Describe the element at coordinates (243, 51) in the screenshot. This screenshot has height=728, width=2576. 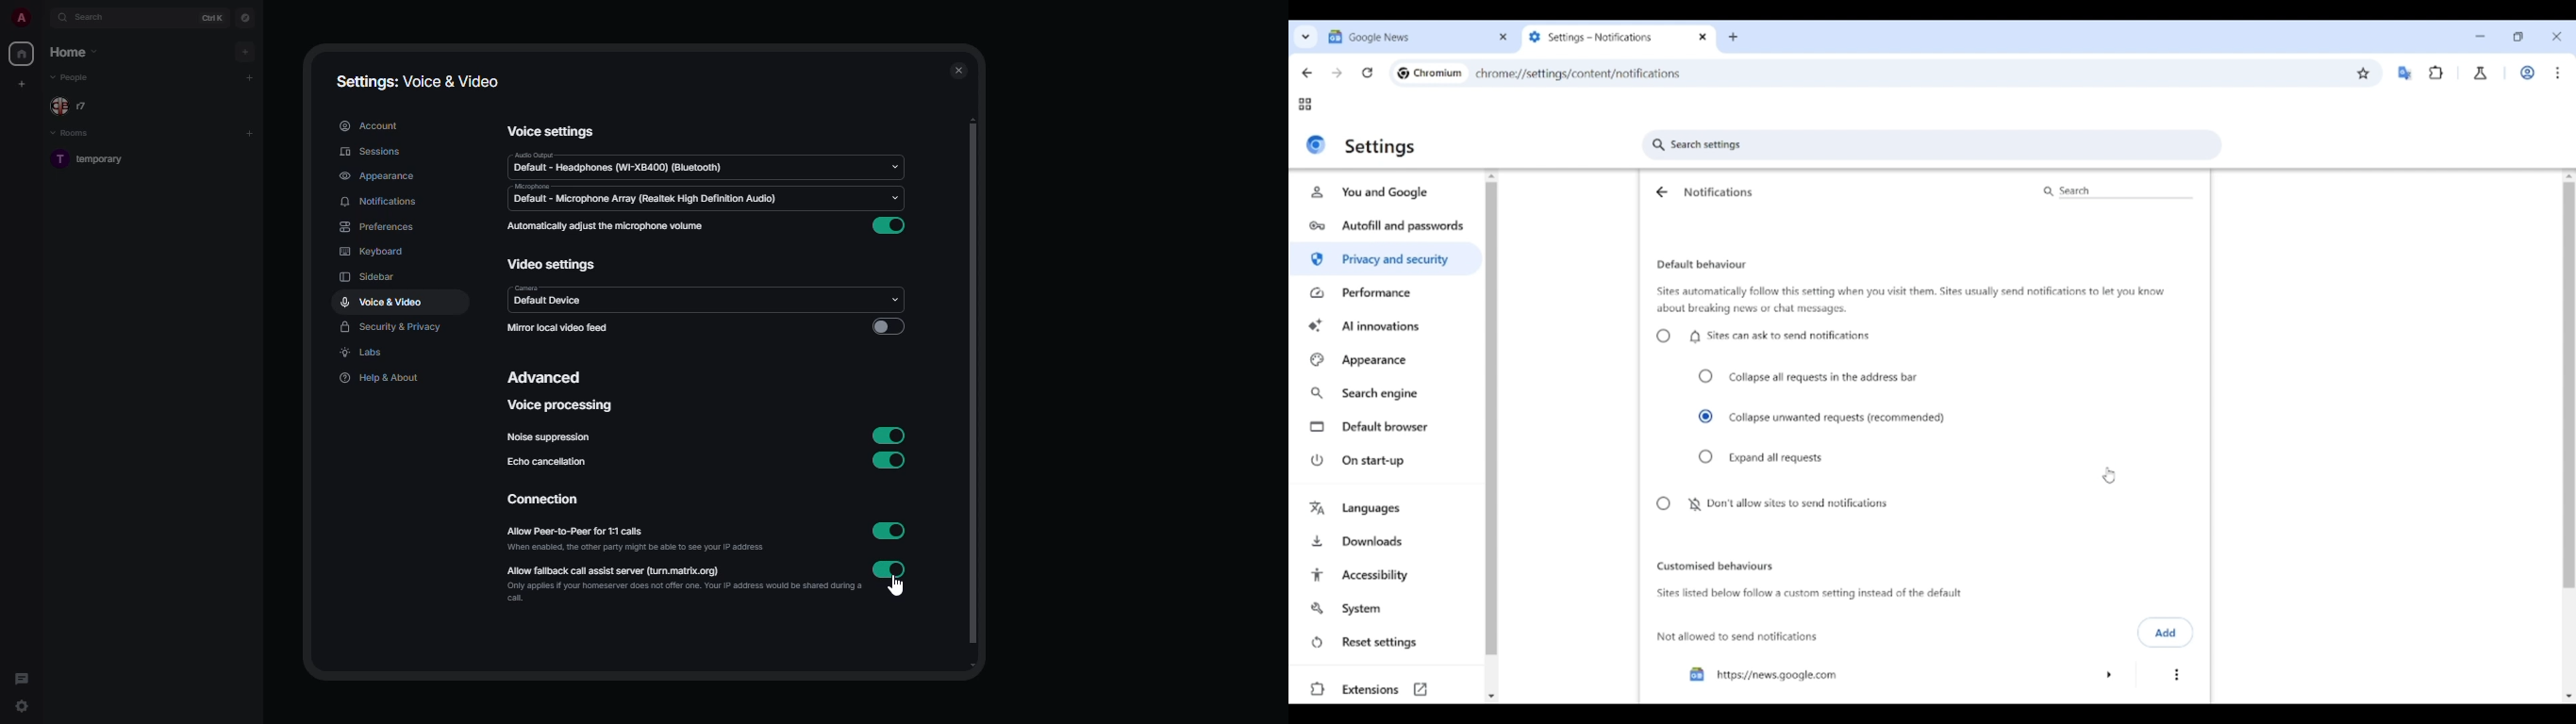
I see `add` at that location.